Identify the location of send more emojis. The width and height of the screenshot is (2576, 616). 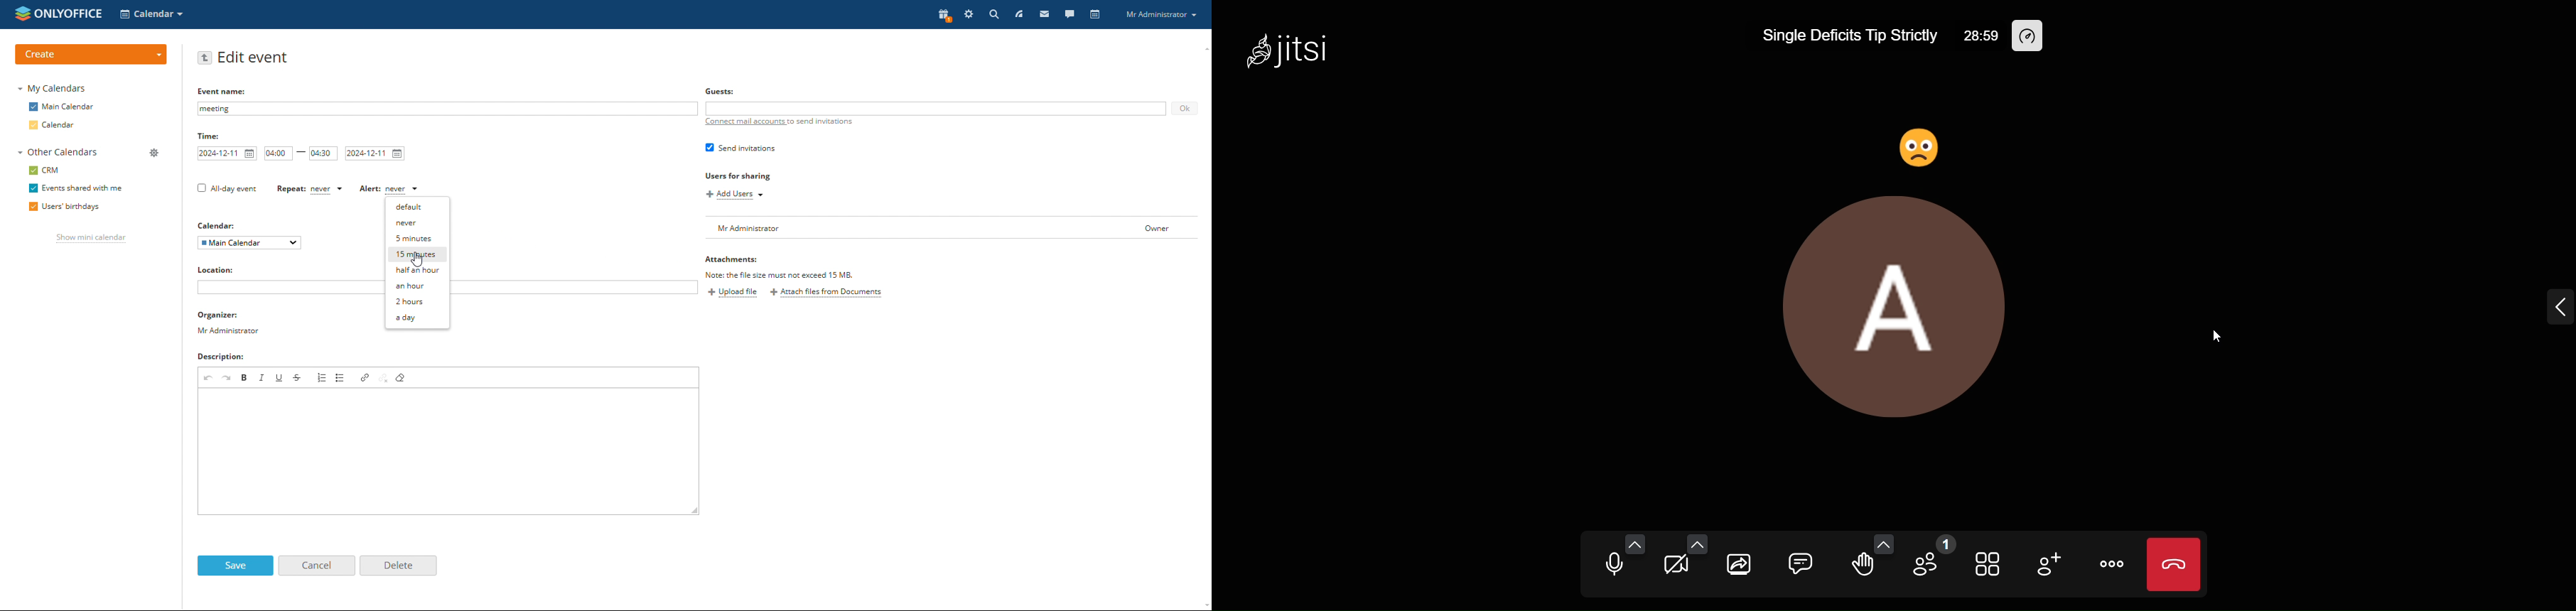
(1880, 543).